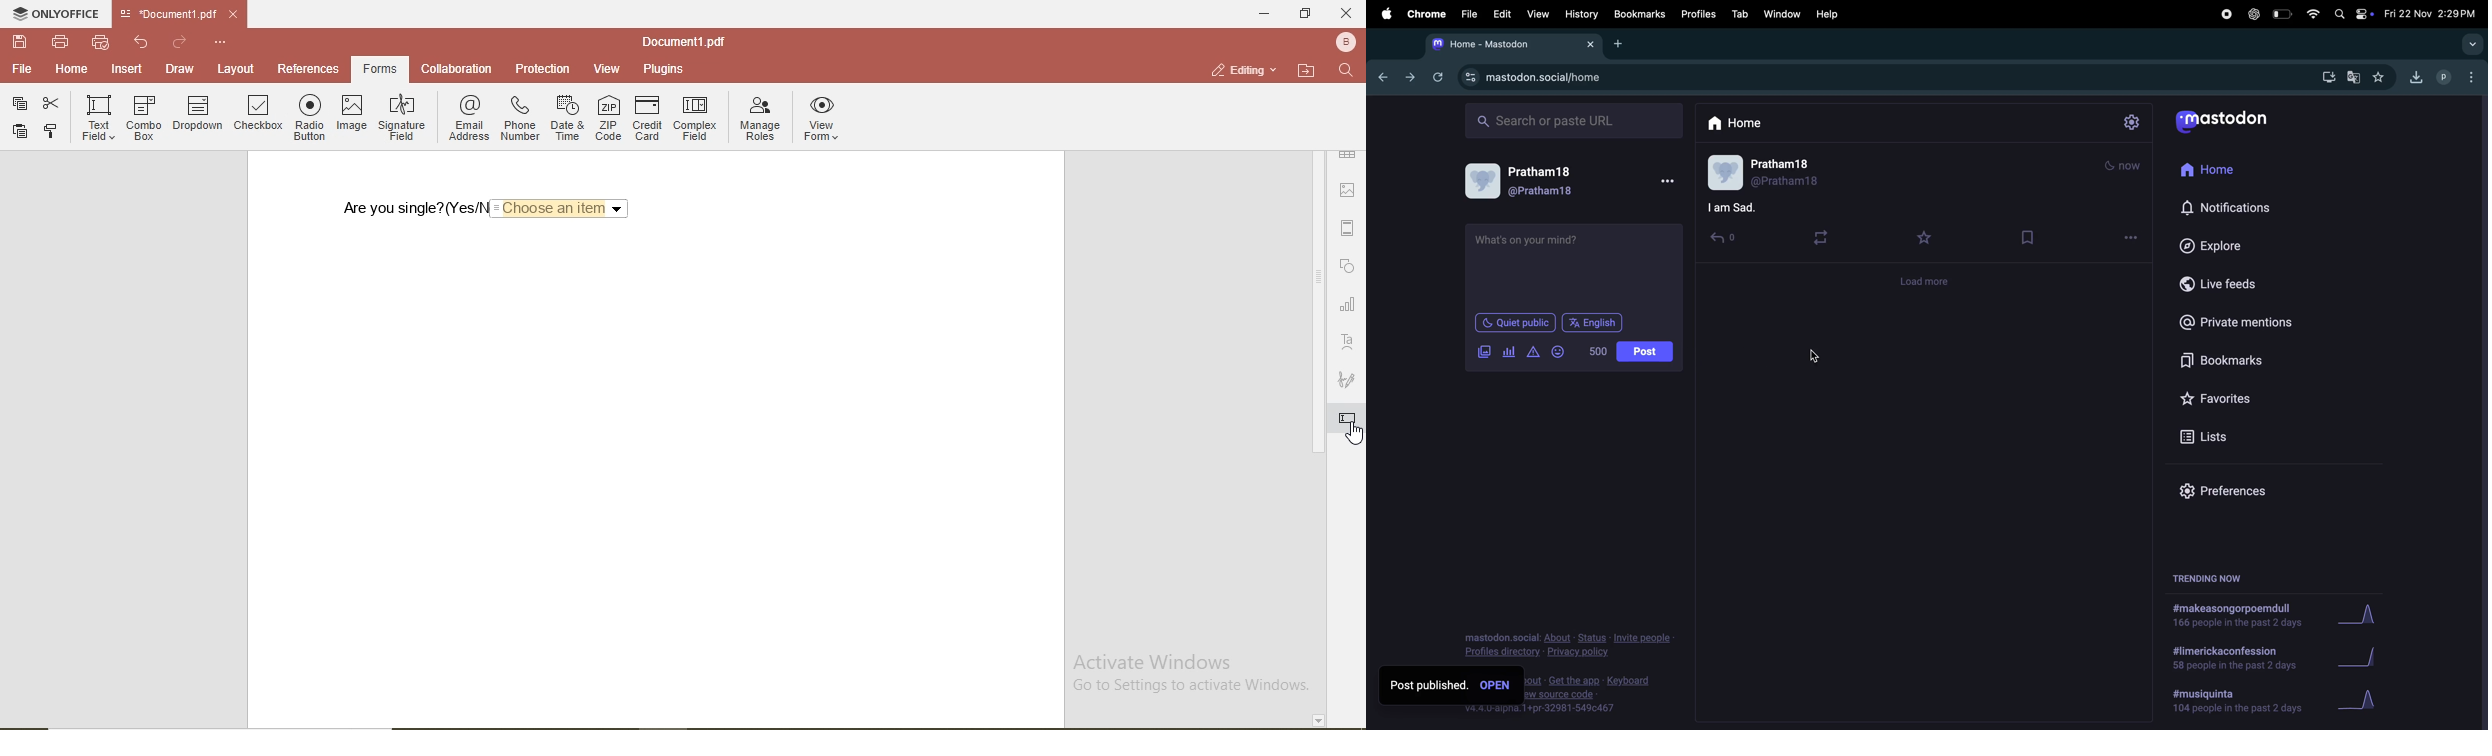  What do you see at coordinates (1724, 240) in the screenshot?
I see `reply` at bounding box center [1724, 240].